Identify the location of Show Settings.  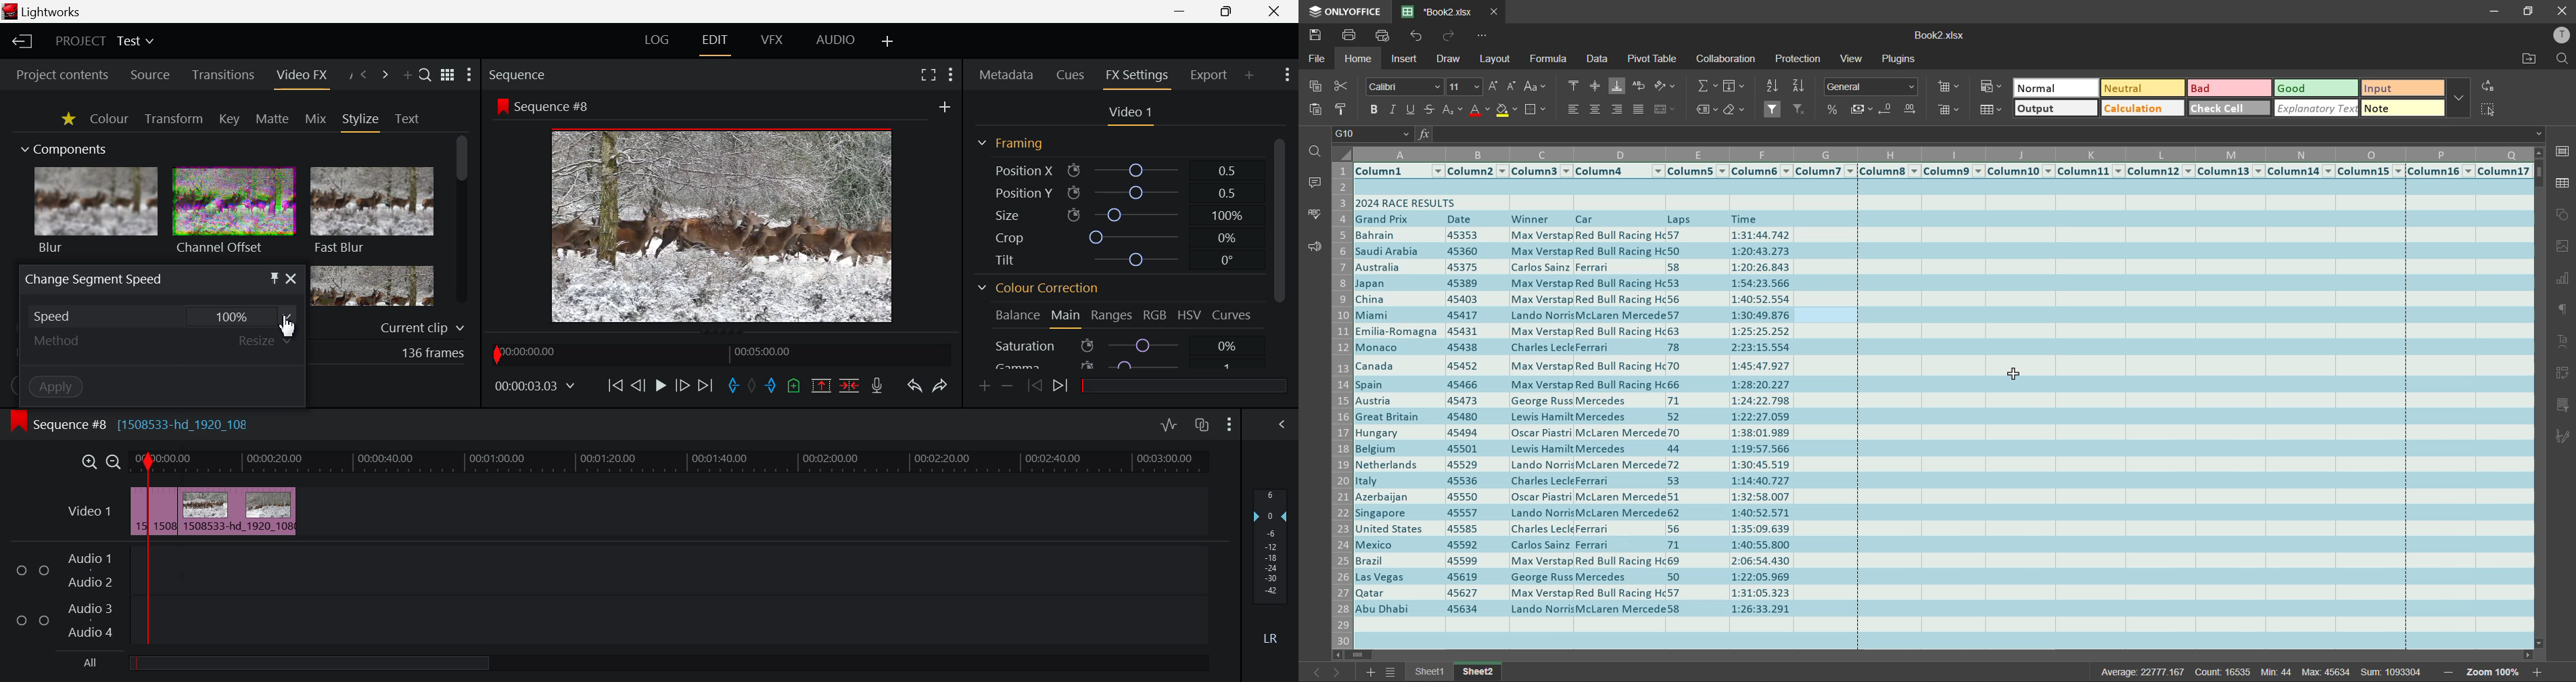
(951, 77).